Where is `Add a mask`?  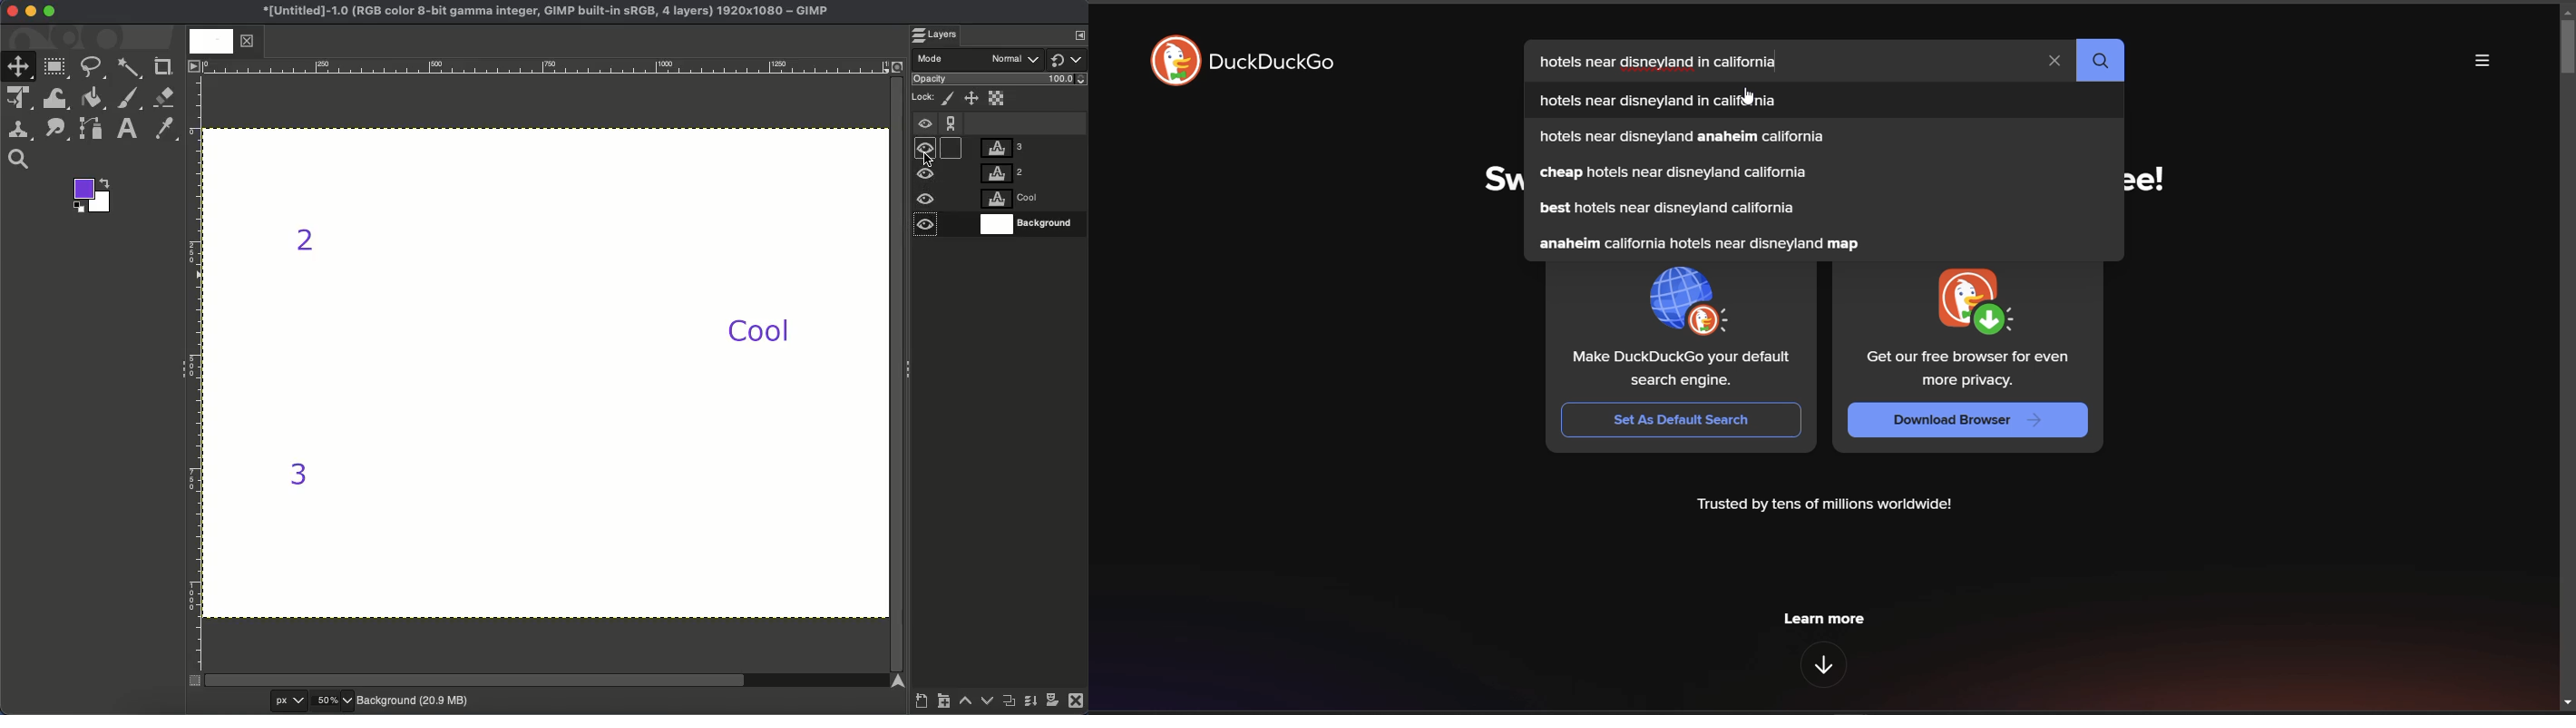 Add a mask is located at coordinates (1052, 703).